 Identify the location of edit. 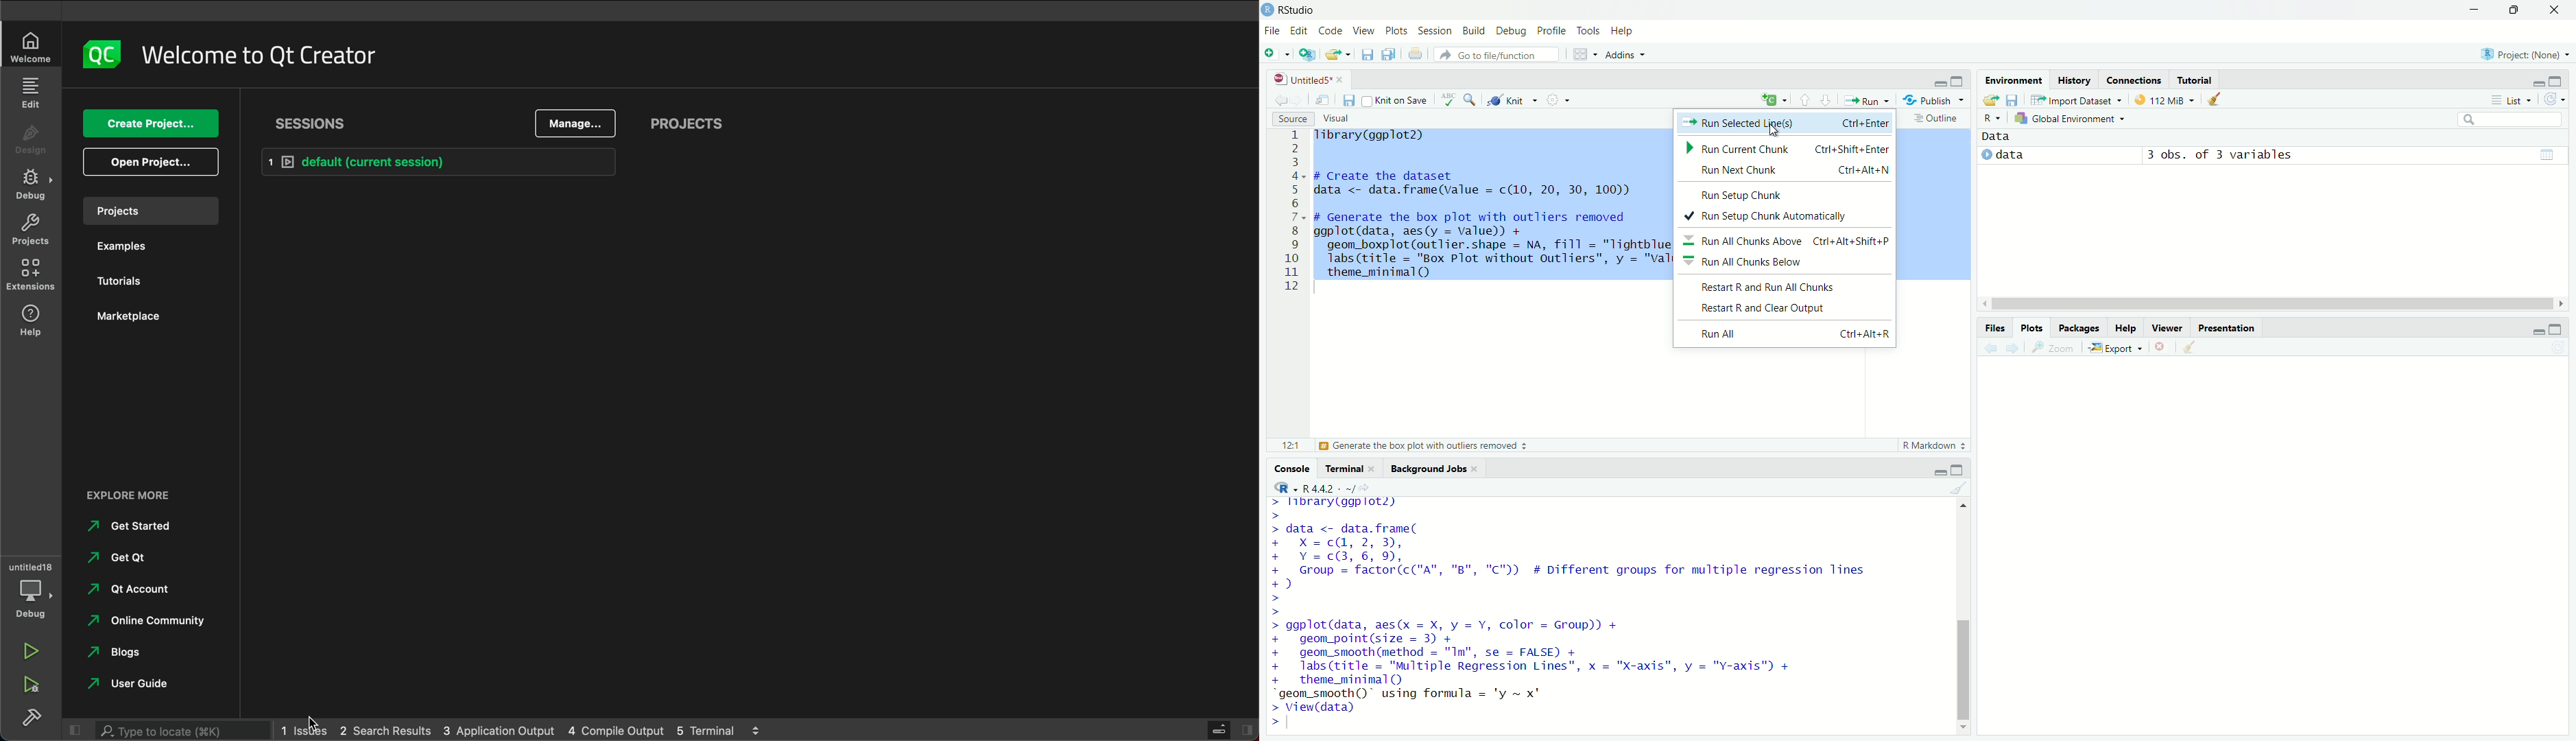
(33, 94).